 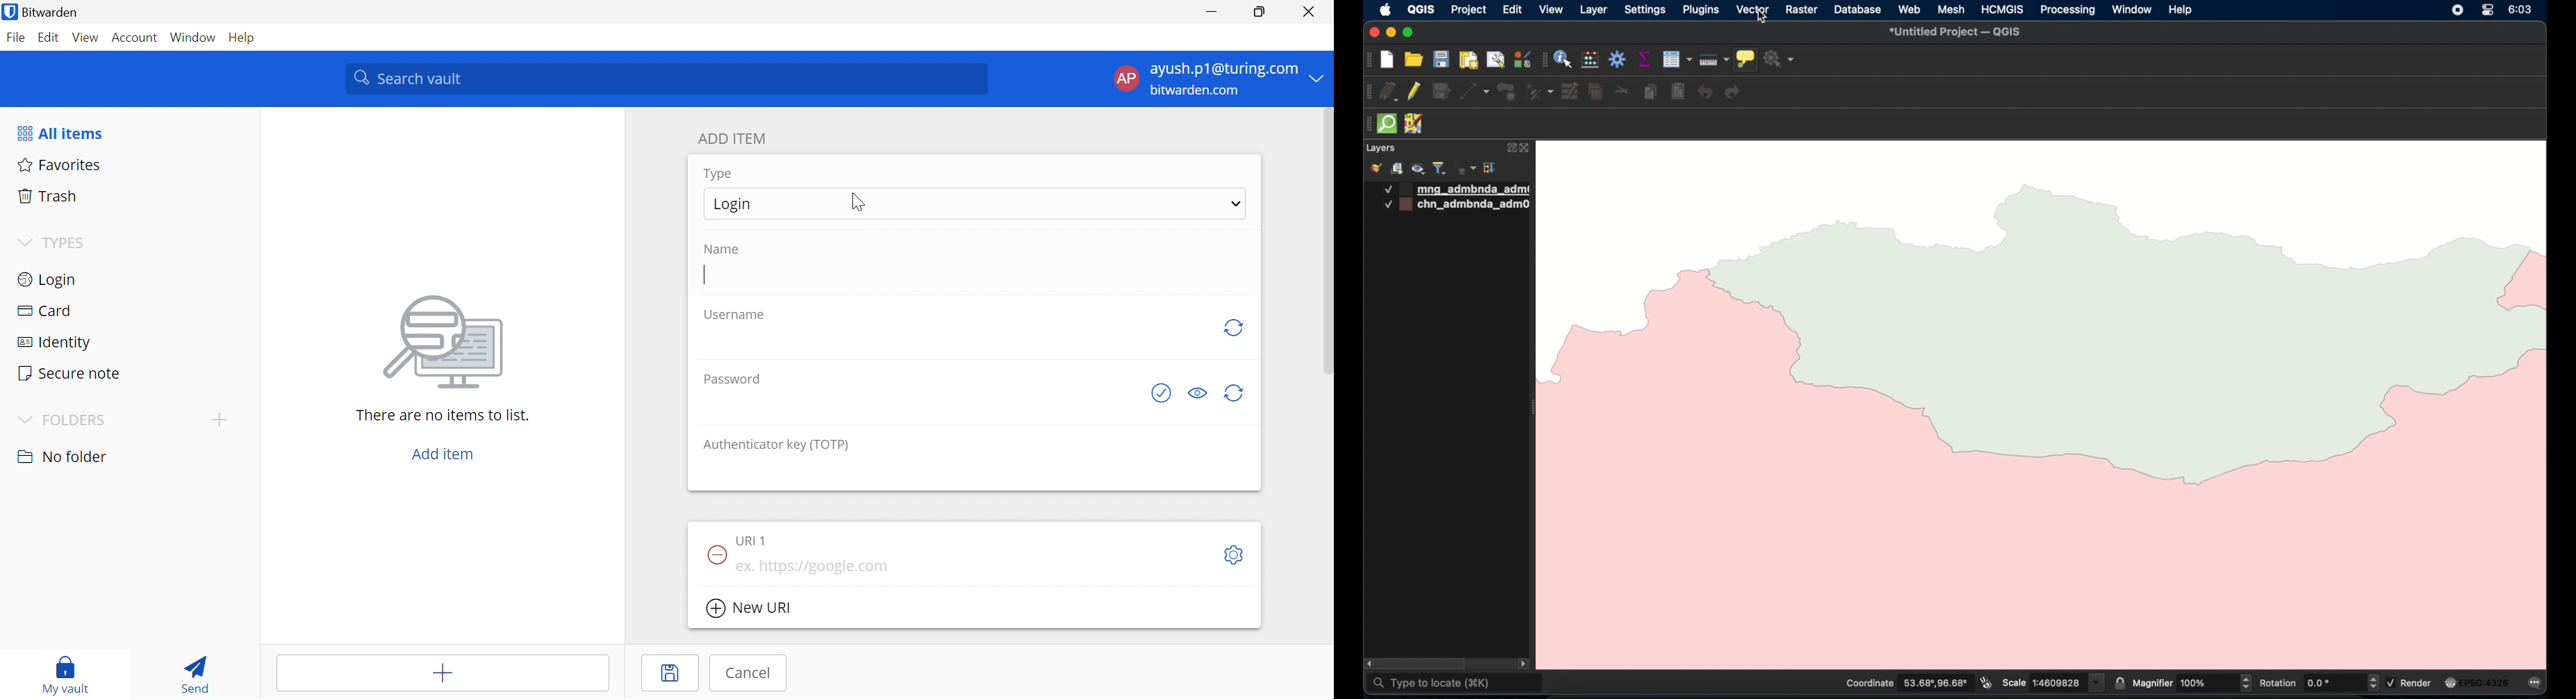 What do you see at coordinates (86, 39) in the screenshot?
I see `View` at bounding box center [86, 39].